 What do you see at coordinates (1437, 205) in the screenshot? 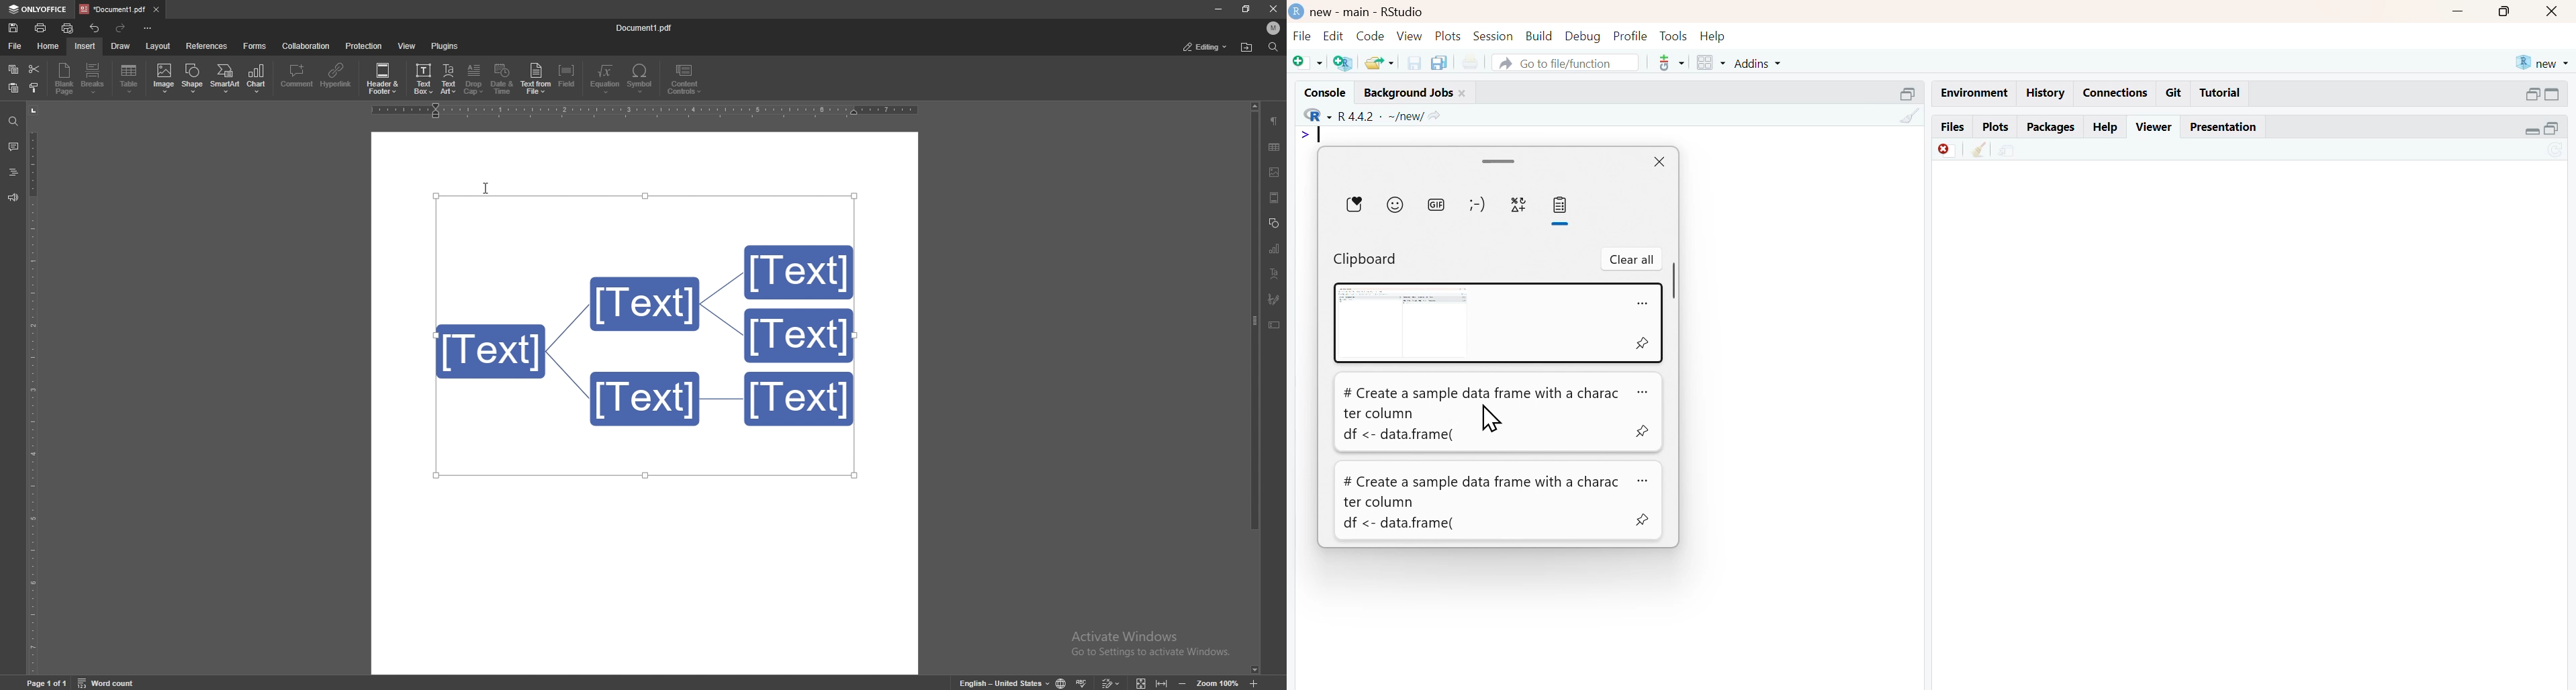
I see `gif` at bounding box center [1437, 205].